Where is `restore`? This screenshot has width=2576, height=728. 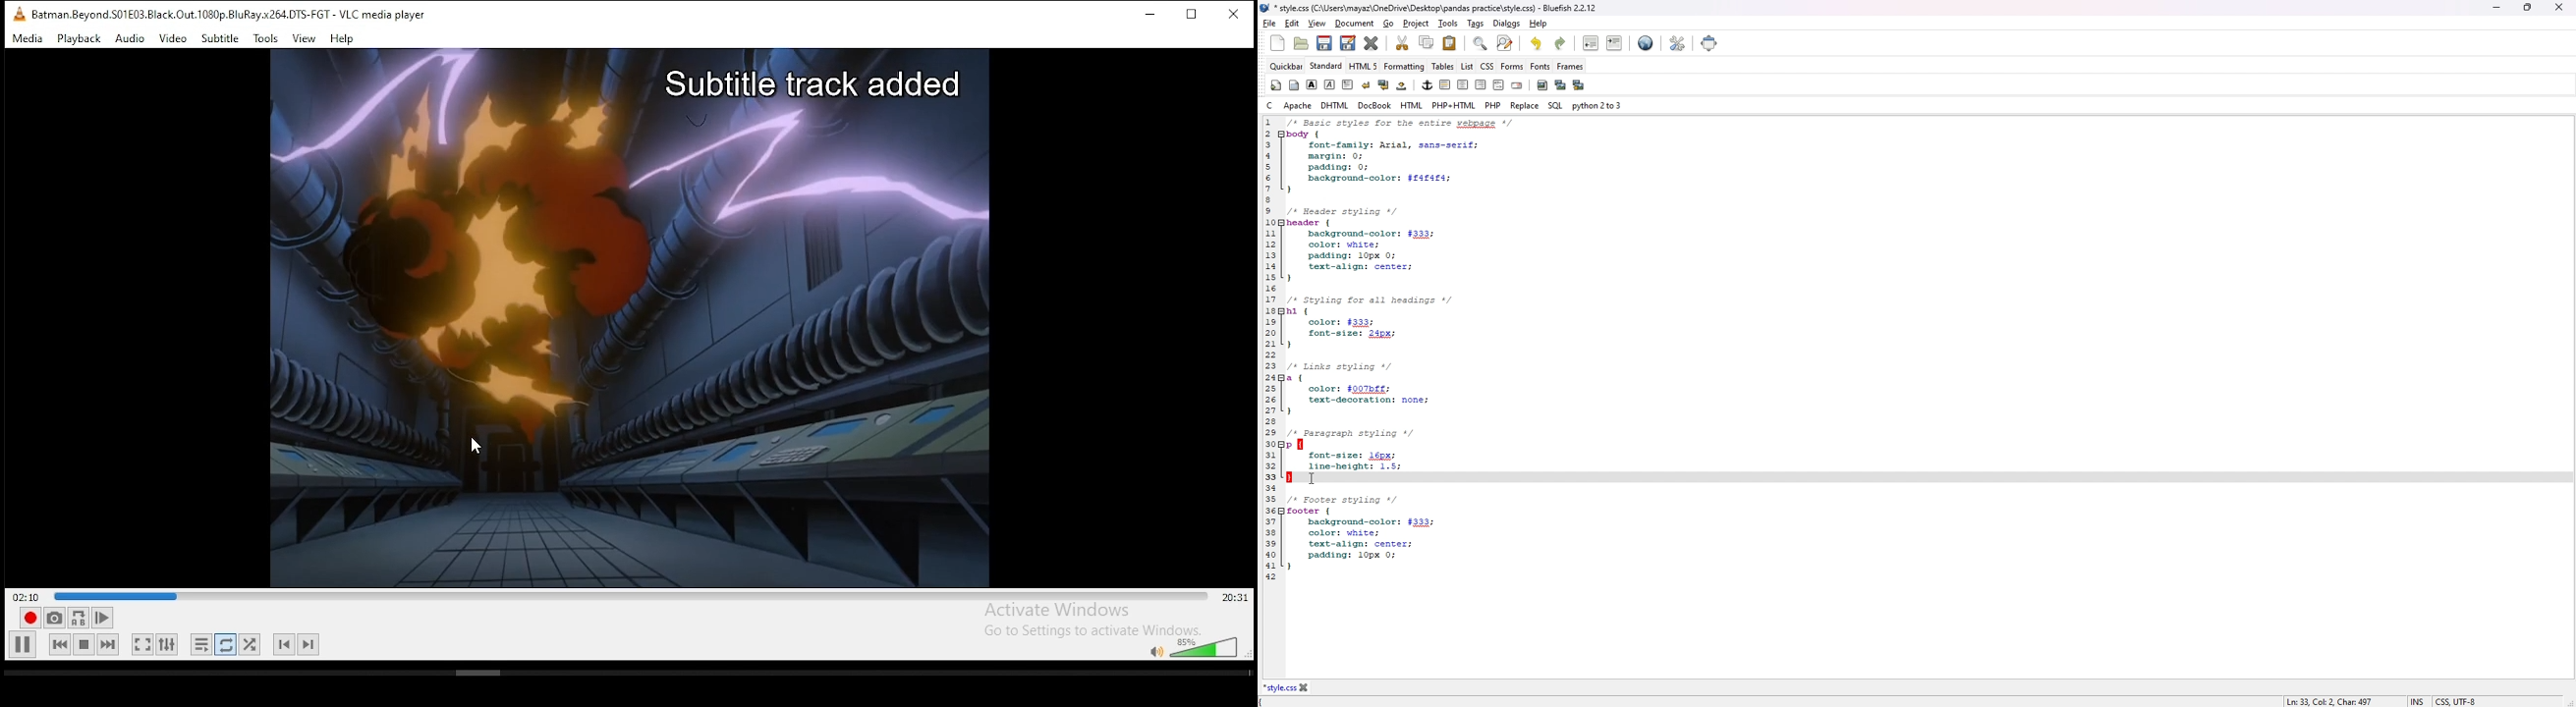 restore is located at coordinates (1194, 15).